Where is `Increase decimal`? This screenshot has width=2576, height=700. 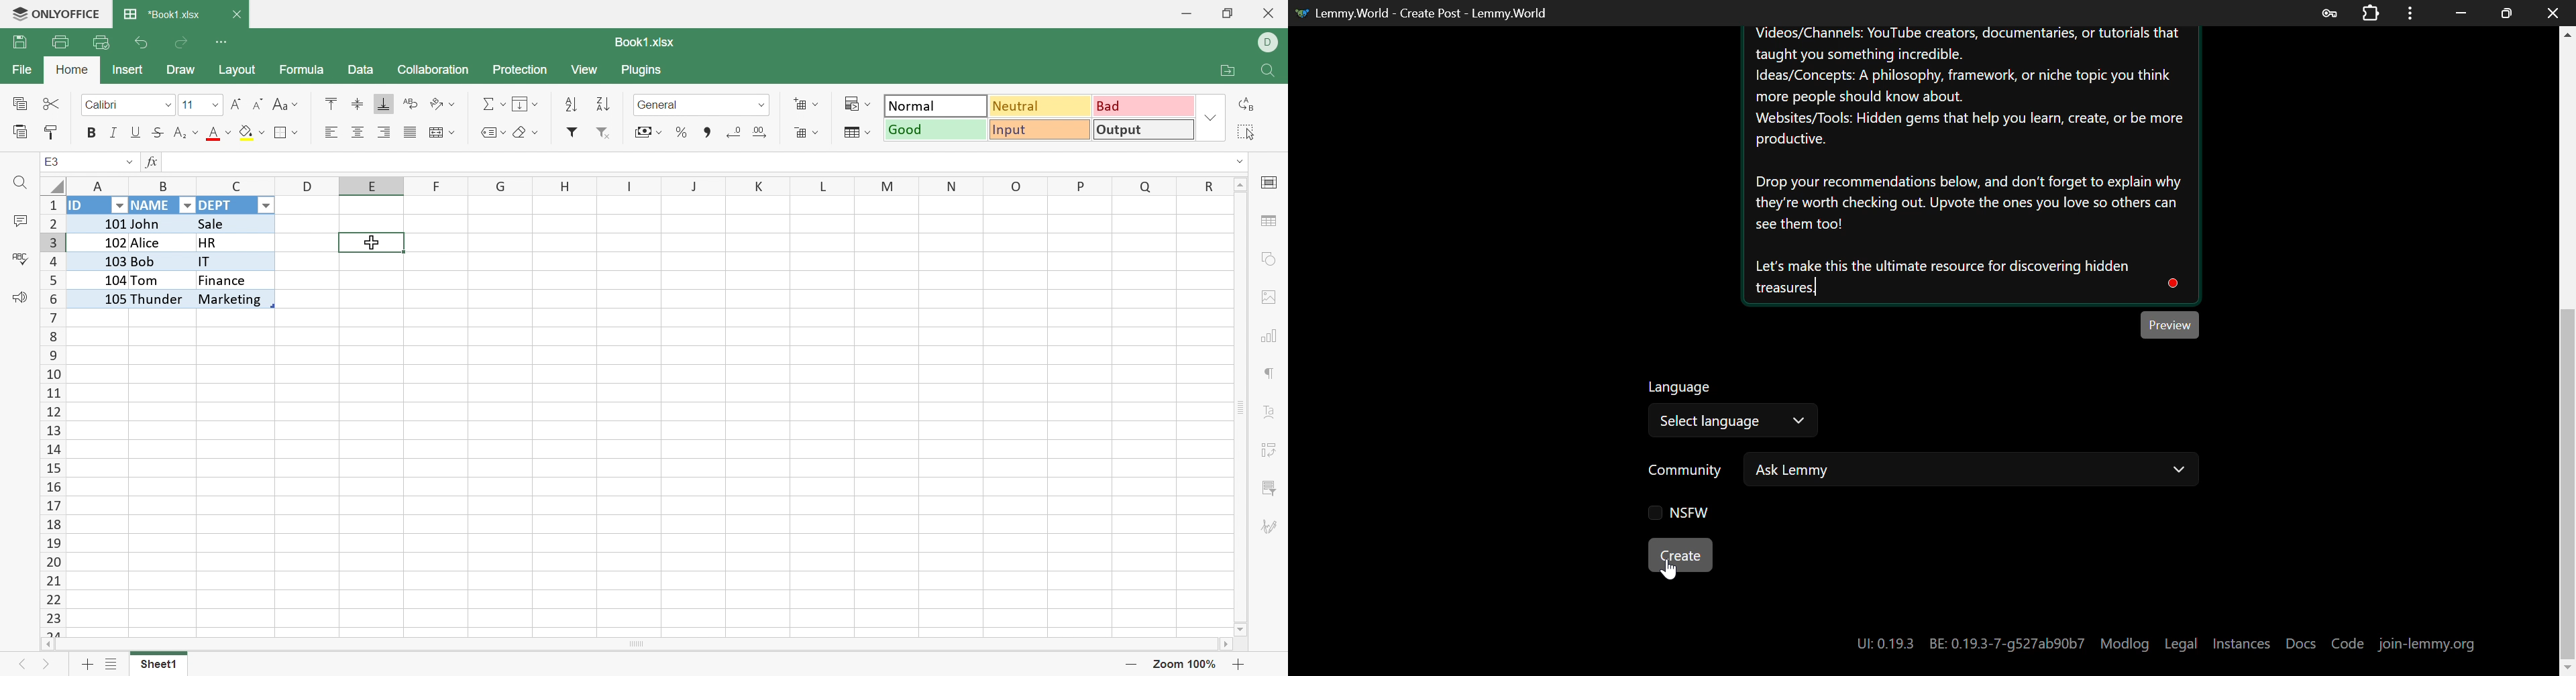
Increase decimal is located at coordinates (763, 133).